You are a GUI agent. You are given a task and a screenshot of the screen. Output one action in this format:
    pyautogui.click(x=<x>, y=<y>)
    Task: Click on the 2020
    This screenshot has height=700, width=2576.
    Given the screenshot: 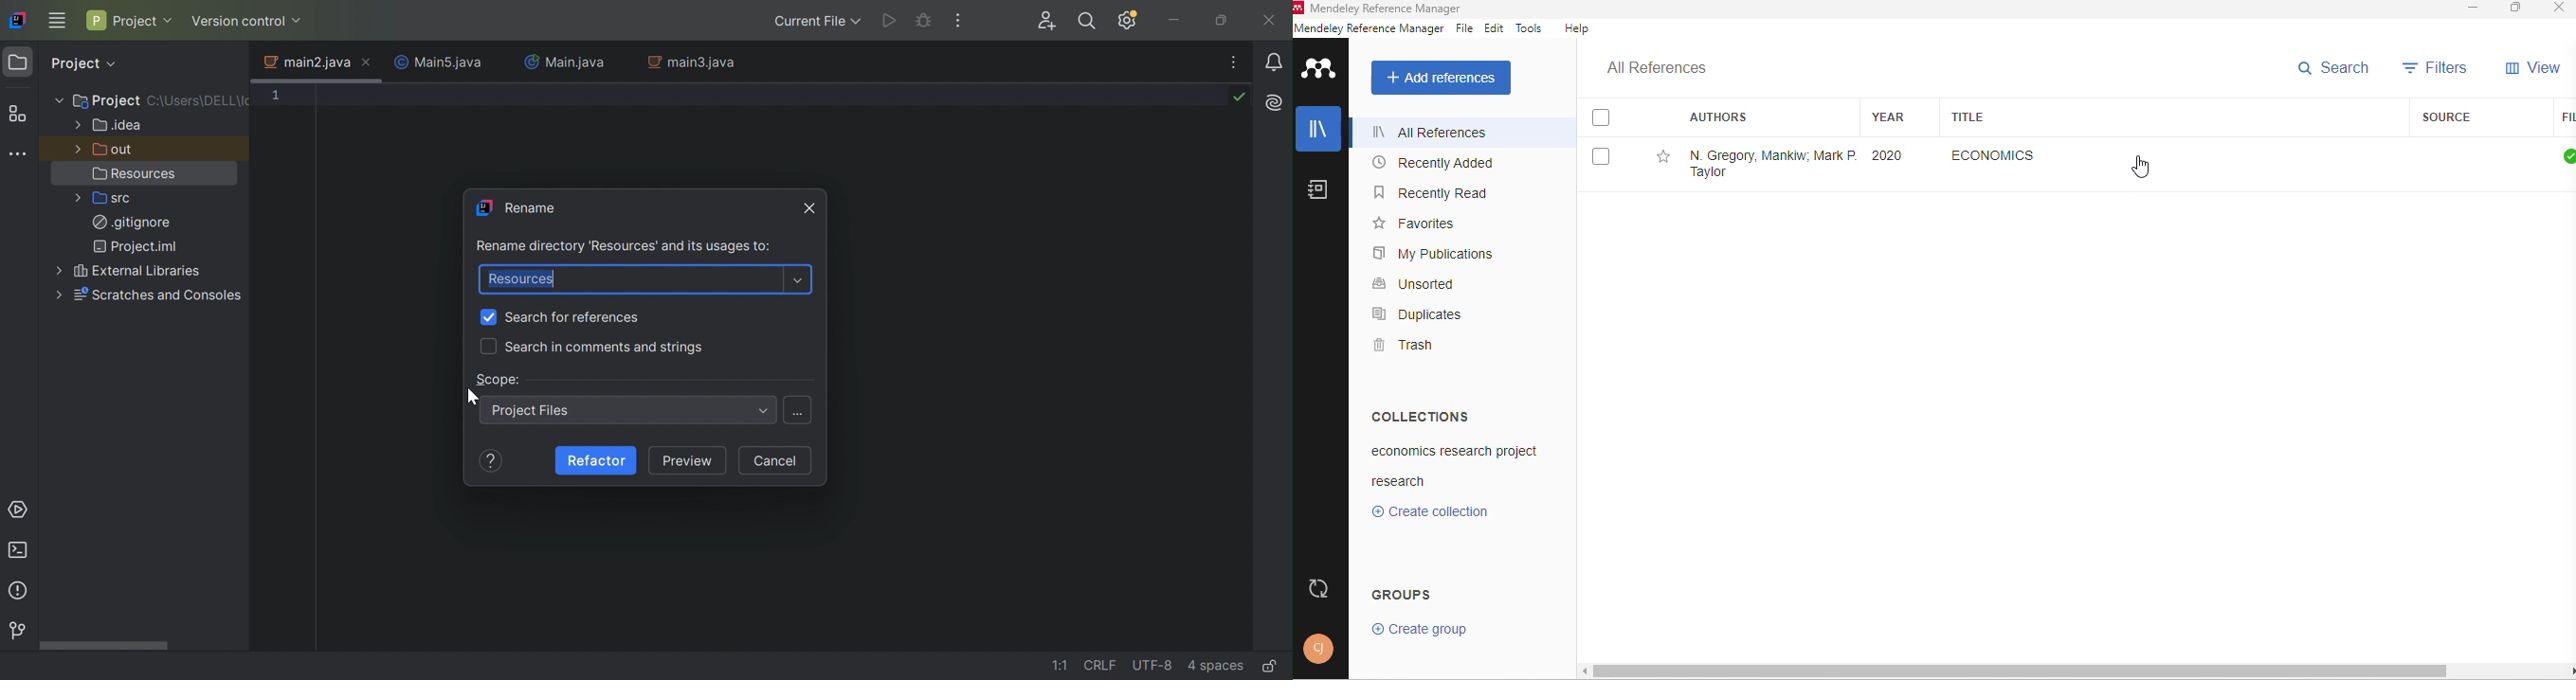 What is the action you would take?
    pyautogui.click(x=1887, y=156)
    